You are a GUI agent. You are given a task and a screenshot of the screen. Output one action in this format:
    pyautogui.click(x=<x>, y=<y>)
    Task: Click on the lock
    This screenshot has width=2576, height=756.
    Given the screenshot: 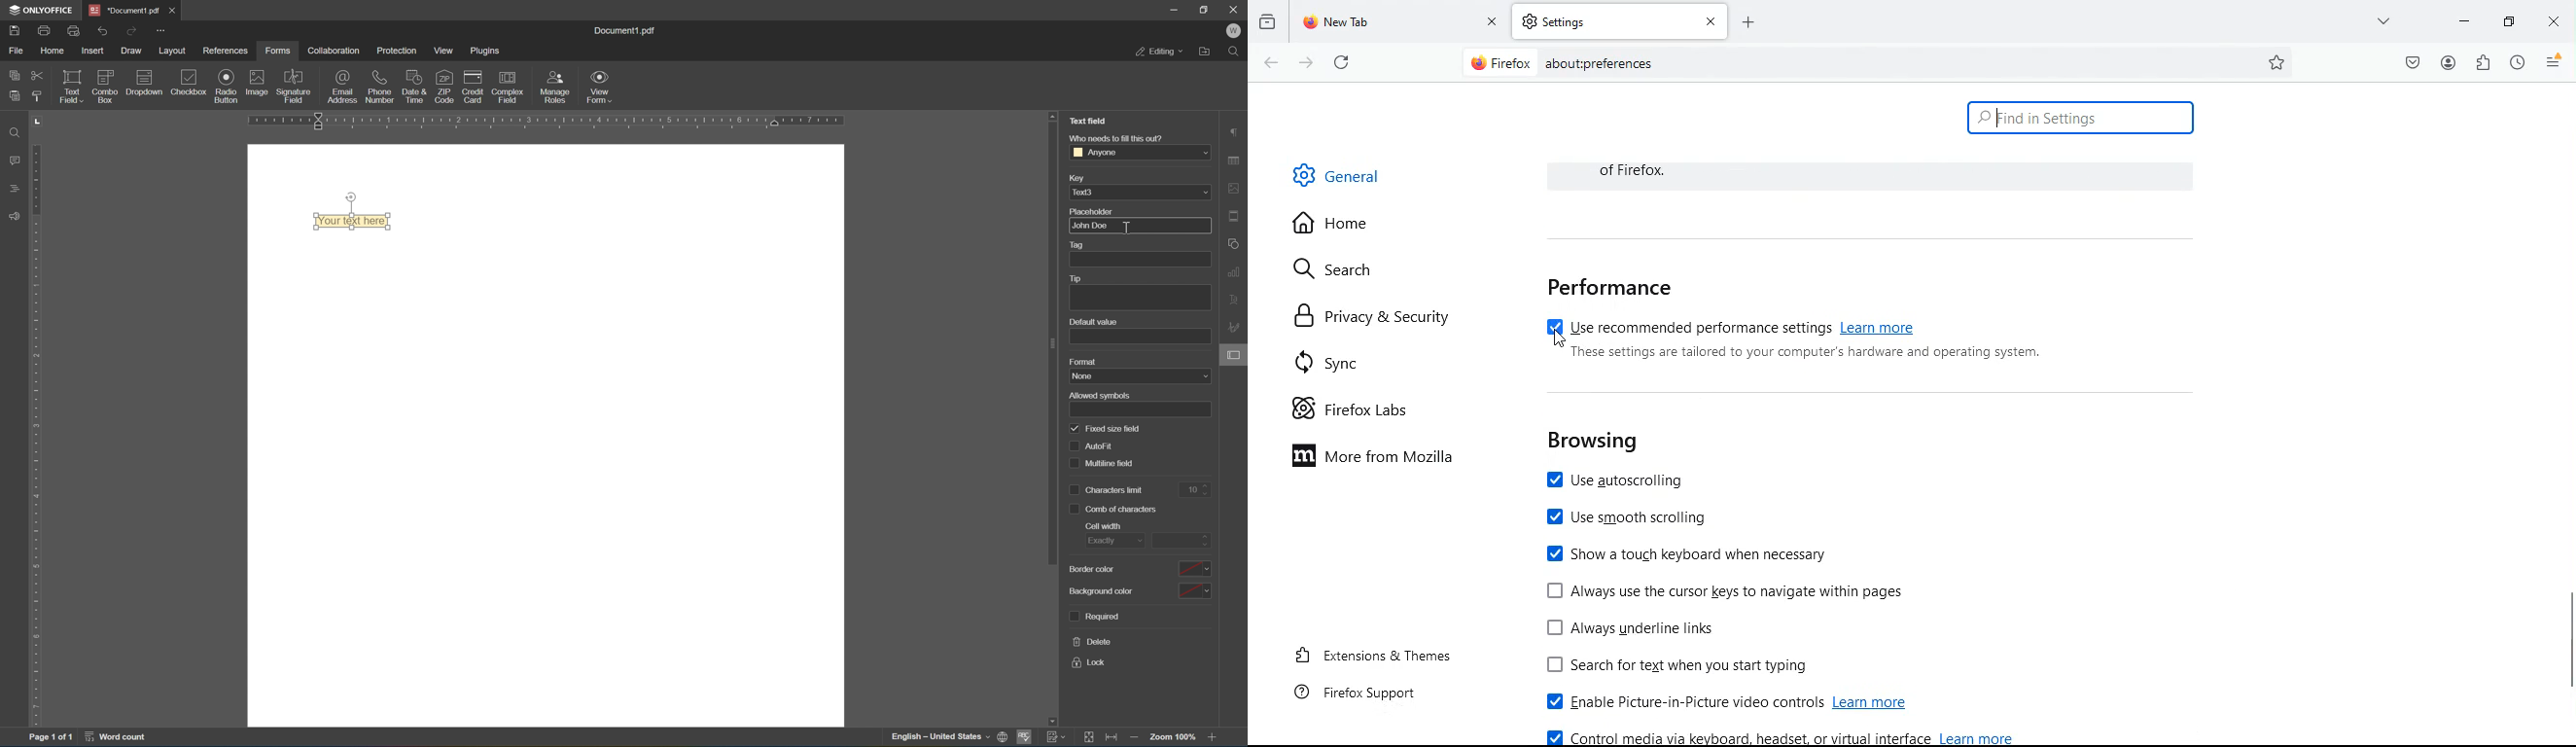 What is the action you would take?
    pyautogui.click(x=1090, y=665)
    